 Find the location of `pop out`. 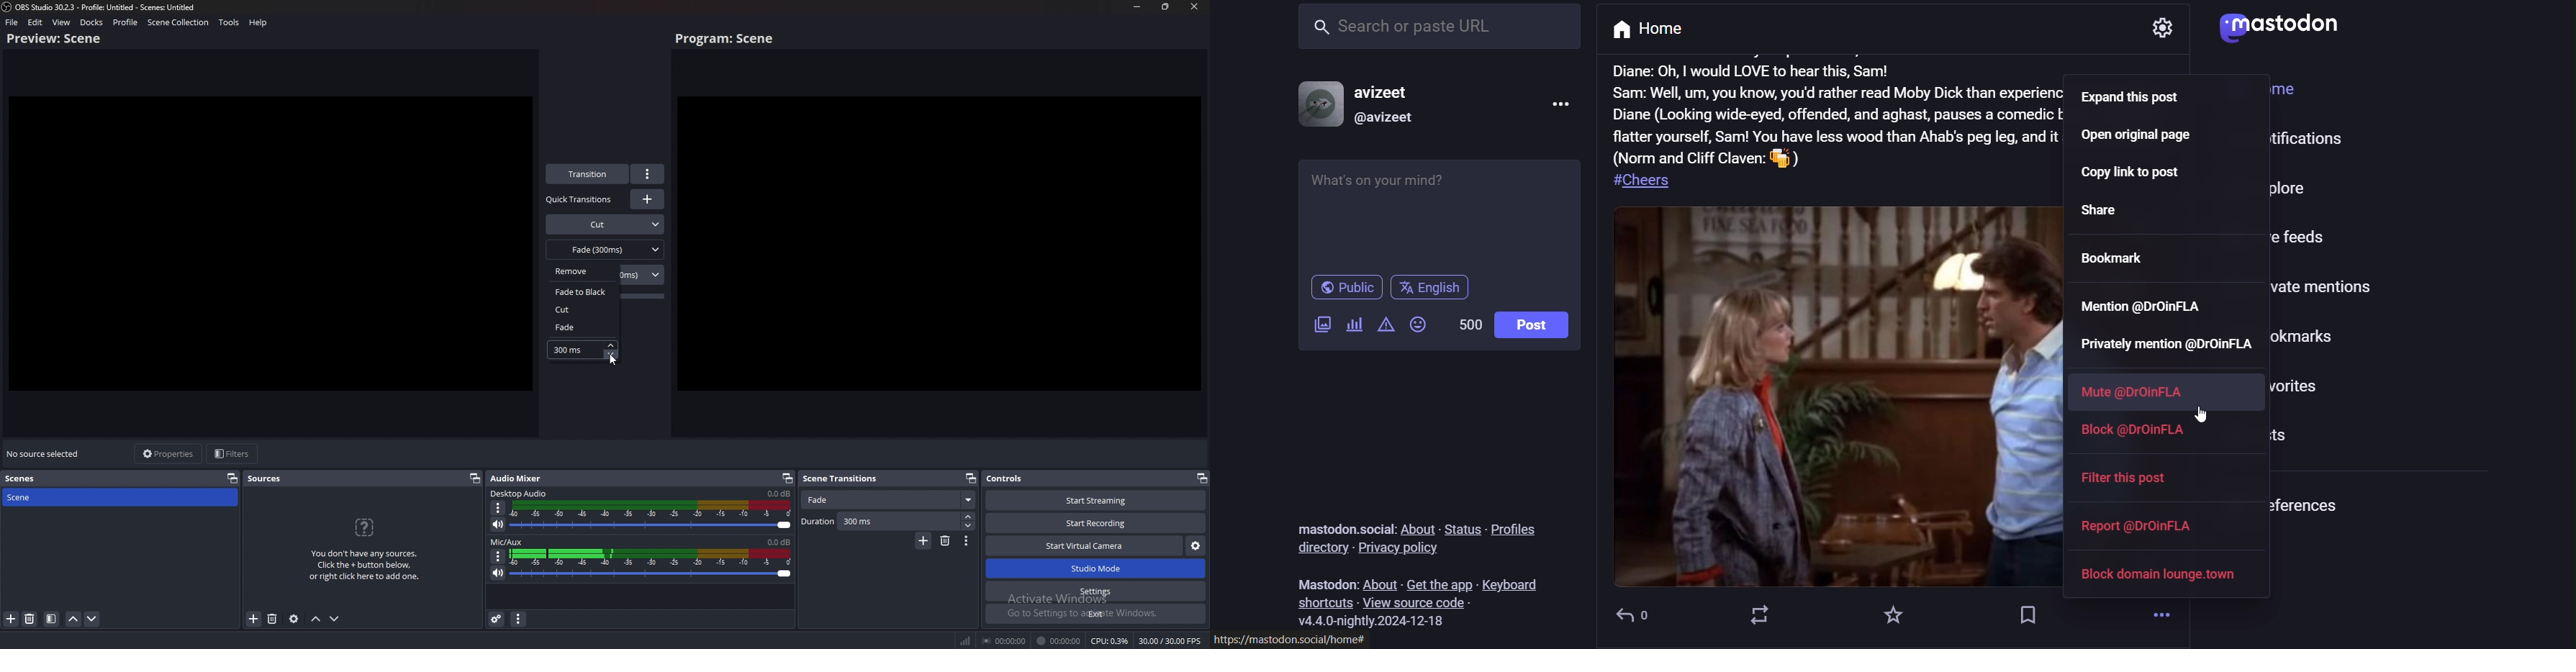

pop out is located at coordinates (475, 479).